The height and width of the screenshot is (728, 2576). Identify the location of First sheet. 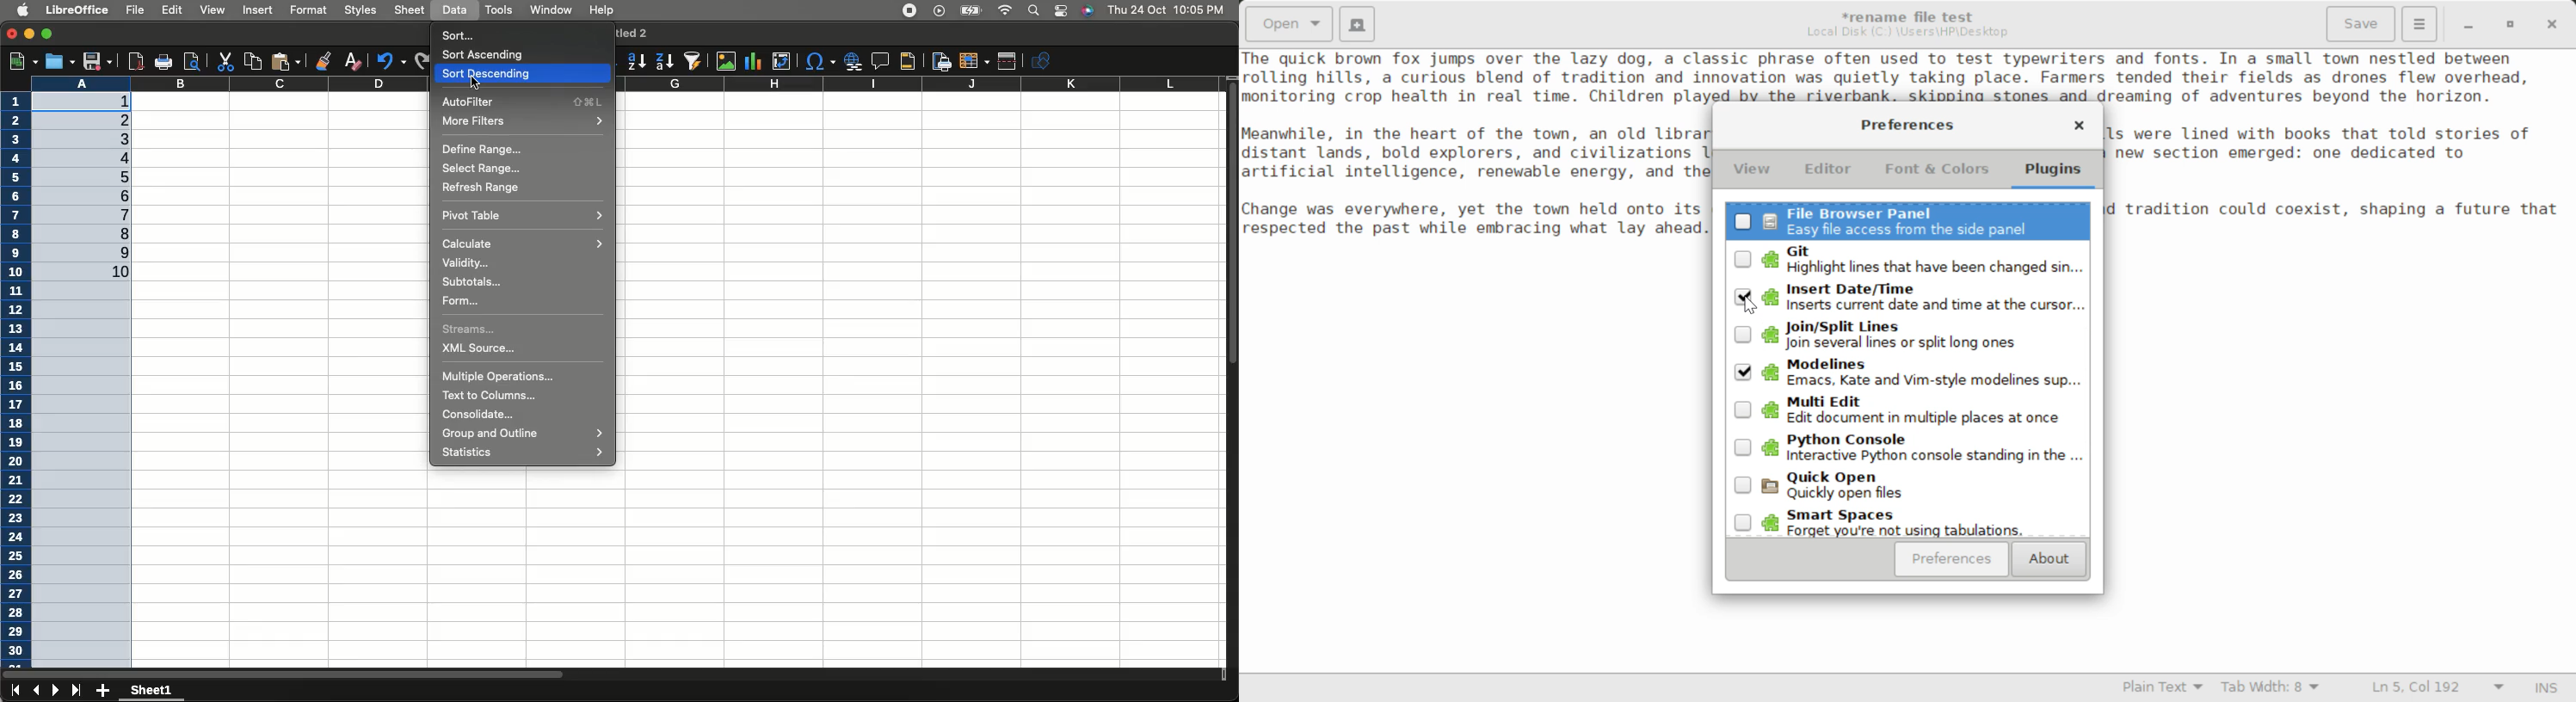
(14, 692).